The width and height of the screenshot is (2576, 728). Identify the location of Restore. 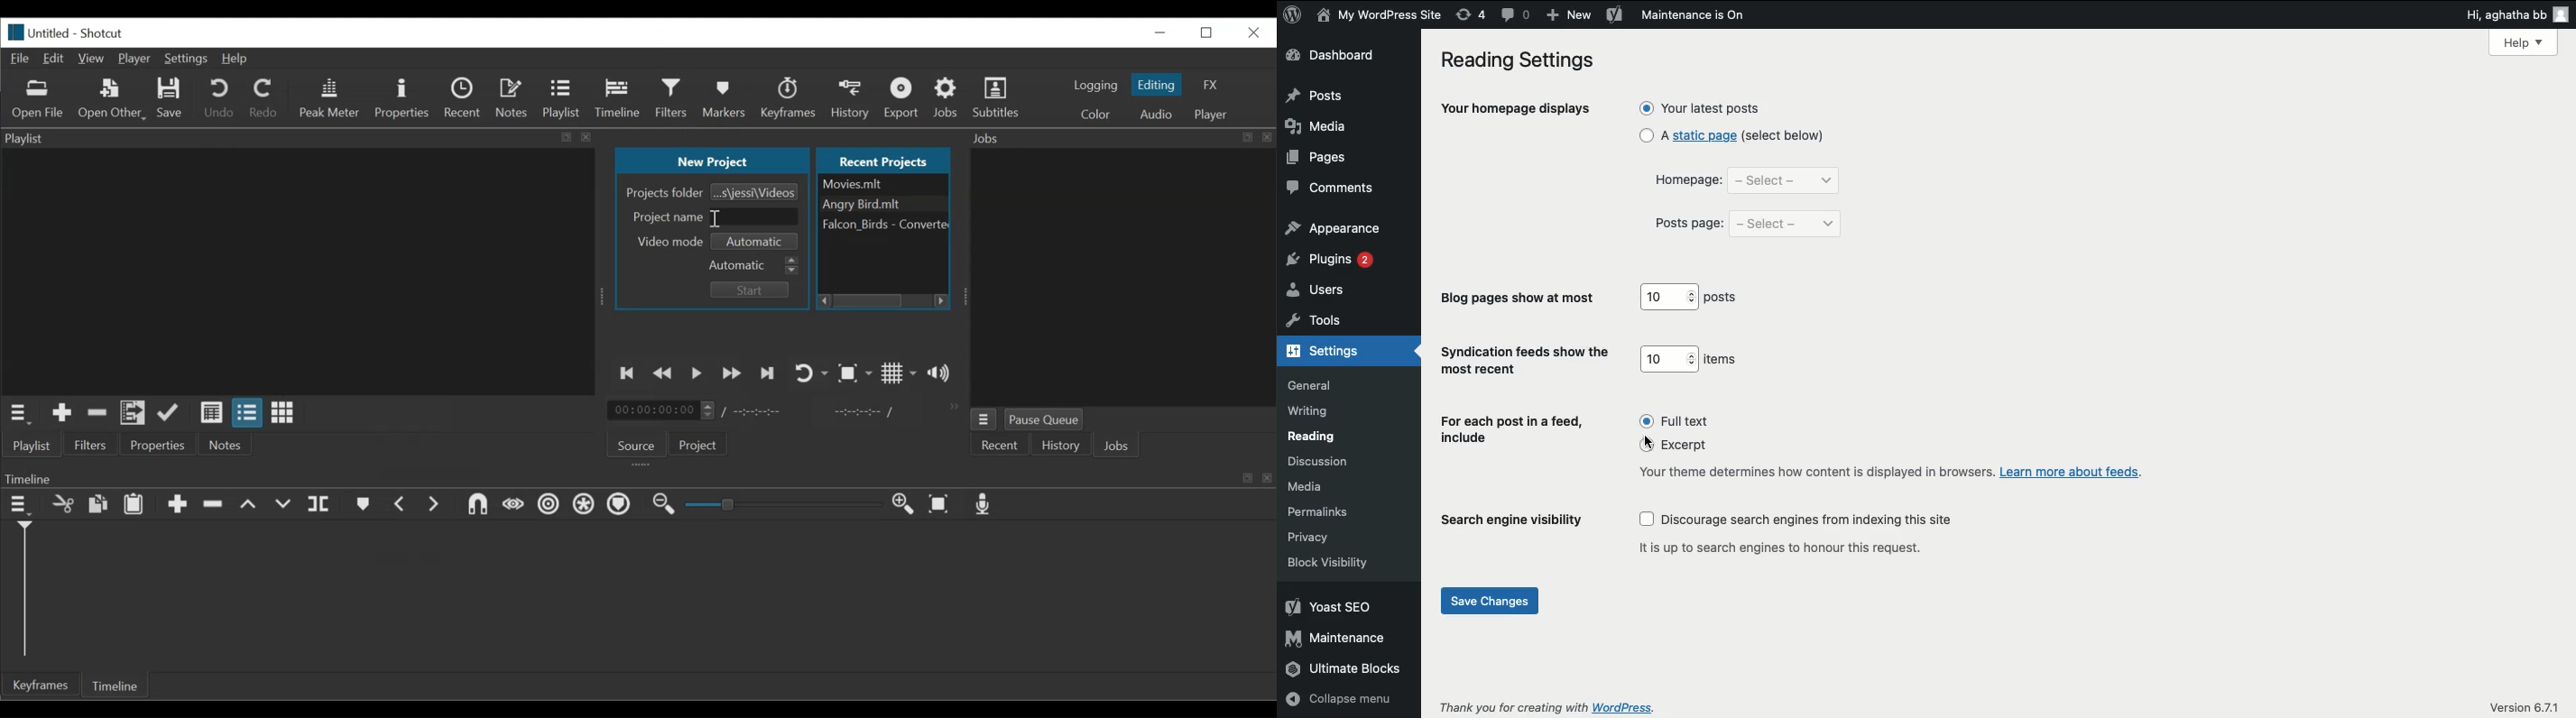
(1208, 33).